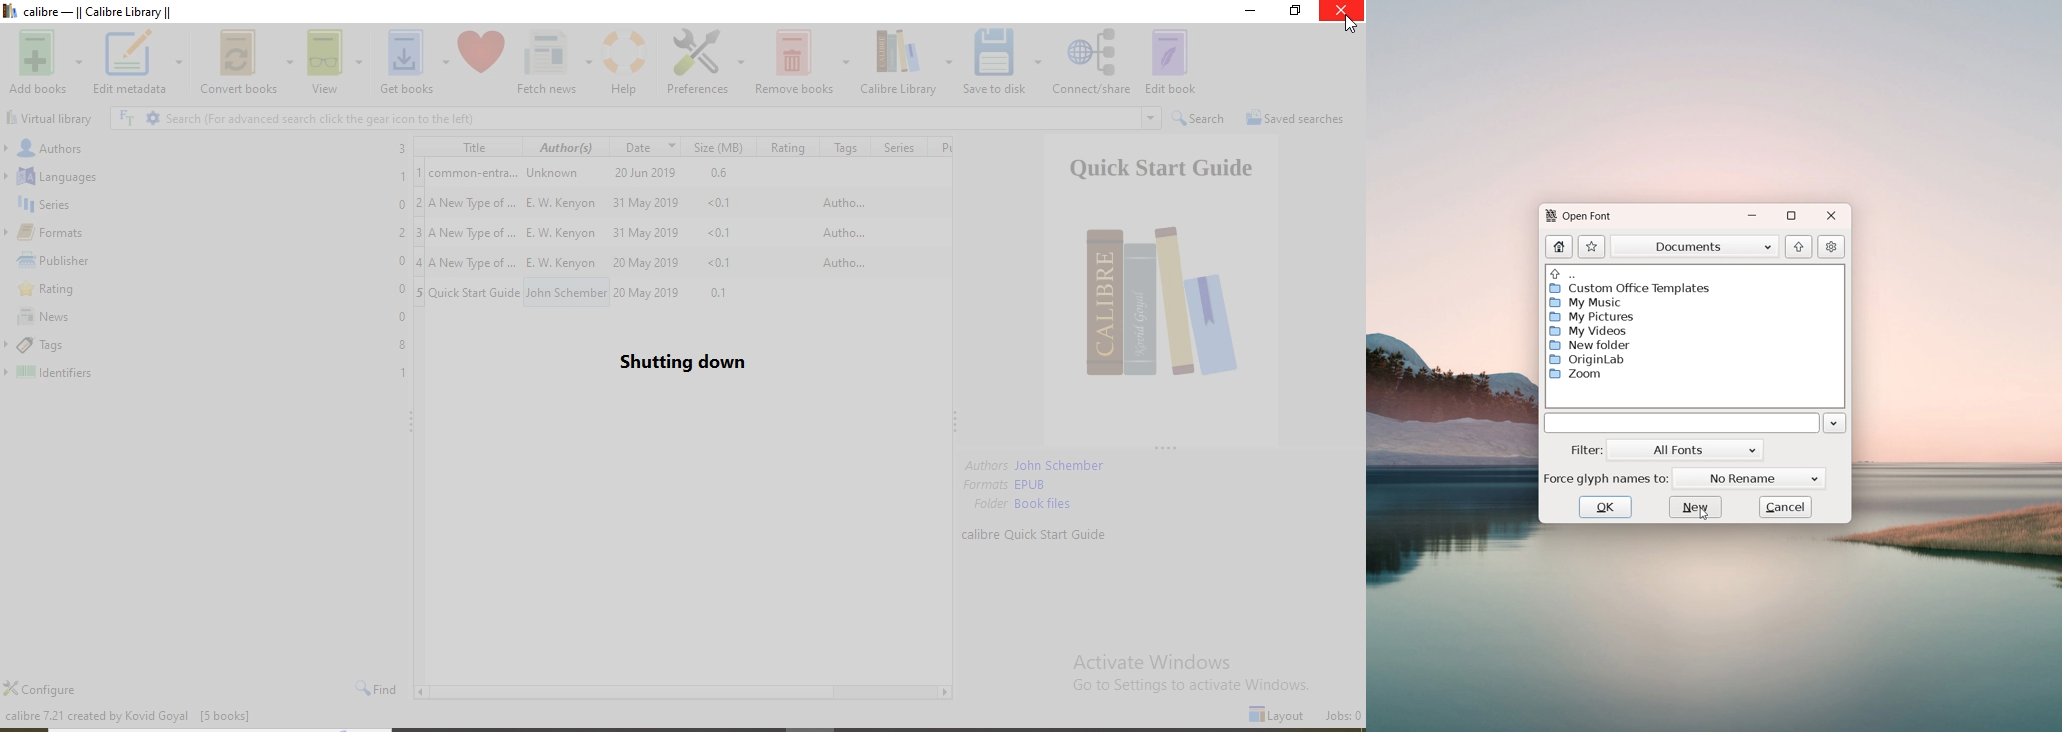 The width and height of the screenshot is (2072, 756). Describe the element at coordinates (419, 231) in the screenshot. I see `3` at that location.